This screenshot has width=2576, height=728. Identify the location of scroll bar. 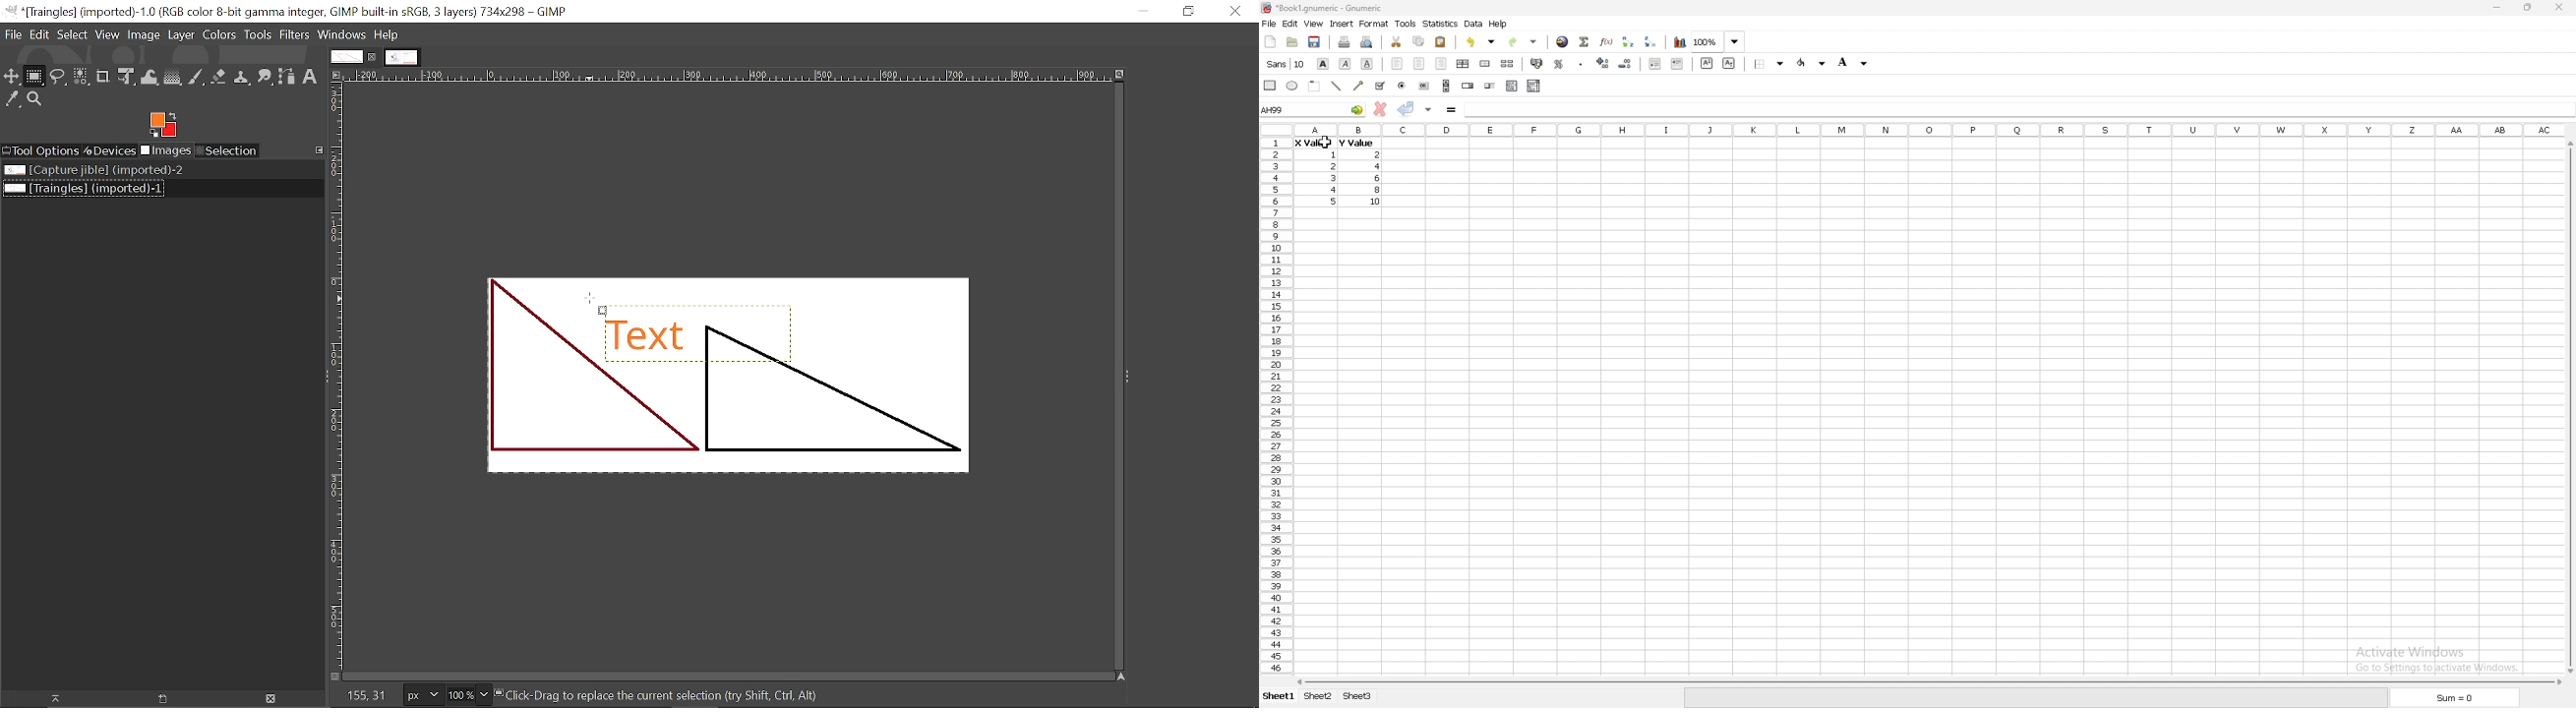
(2569, 407).